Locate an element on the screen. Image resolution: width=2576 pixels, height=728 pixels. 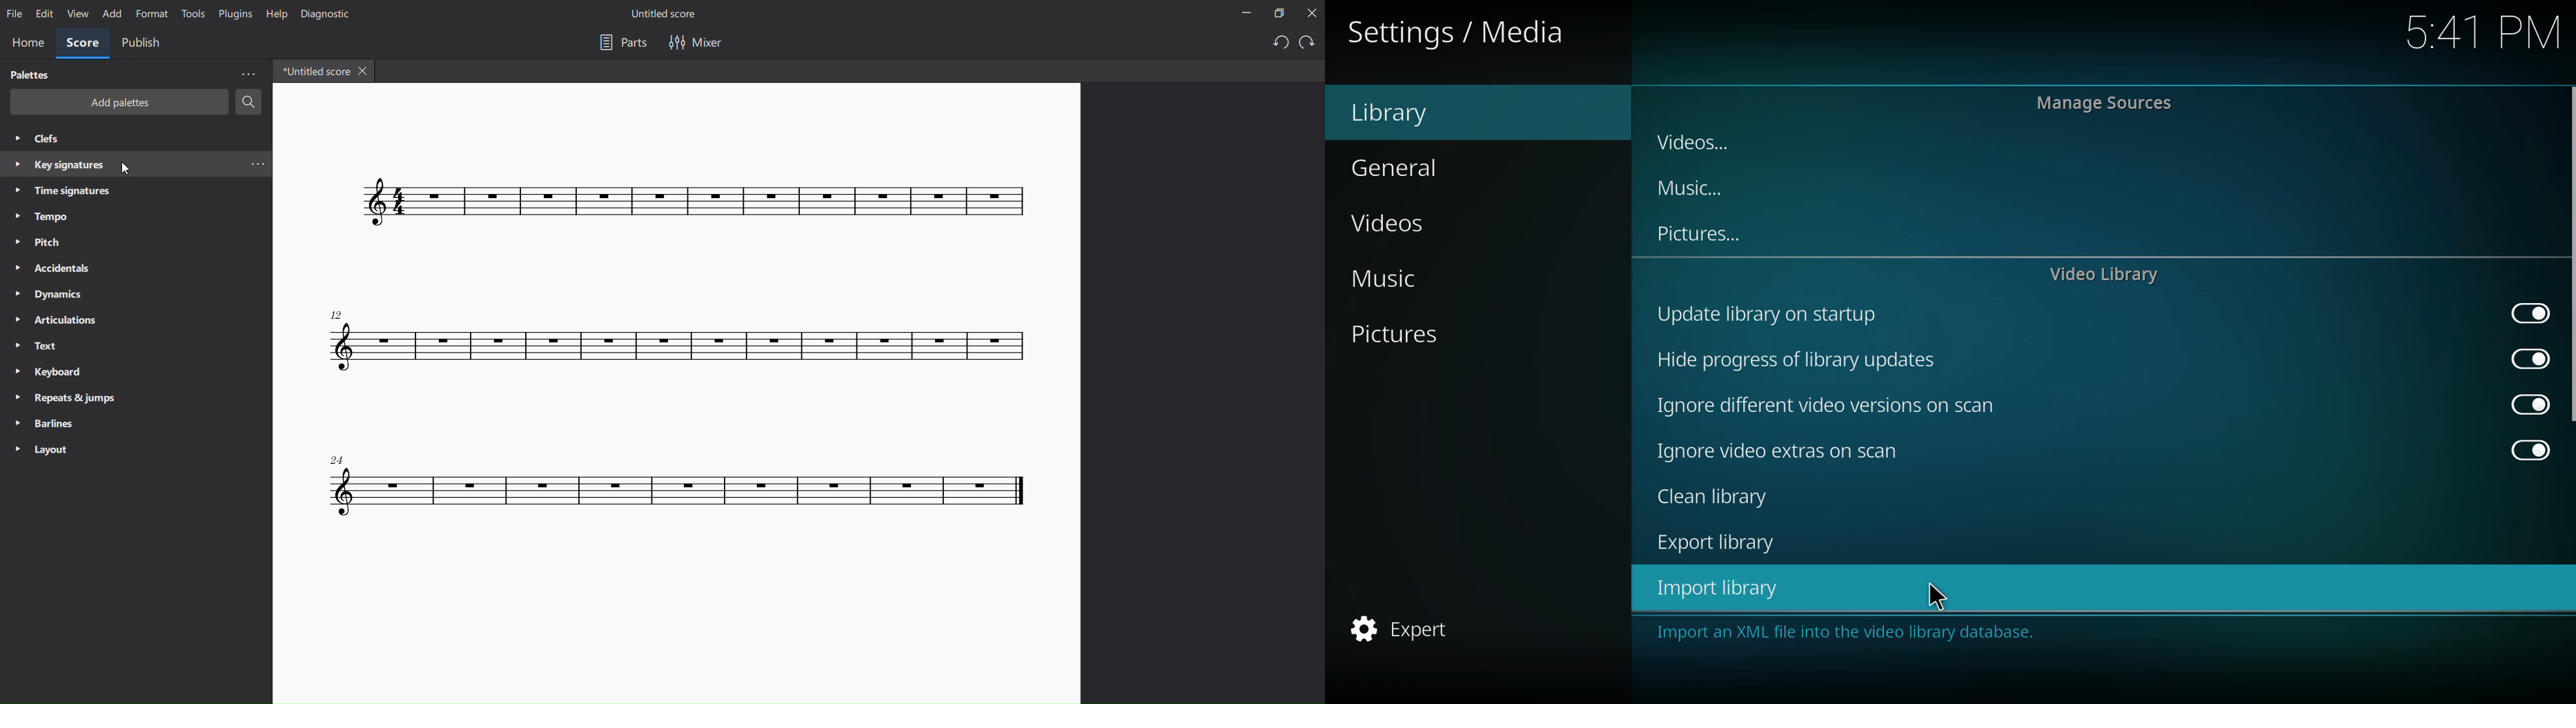
undo is located at coordinates (1278, 43).